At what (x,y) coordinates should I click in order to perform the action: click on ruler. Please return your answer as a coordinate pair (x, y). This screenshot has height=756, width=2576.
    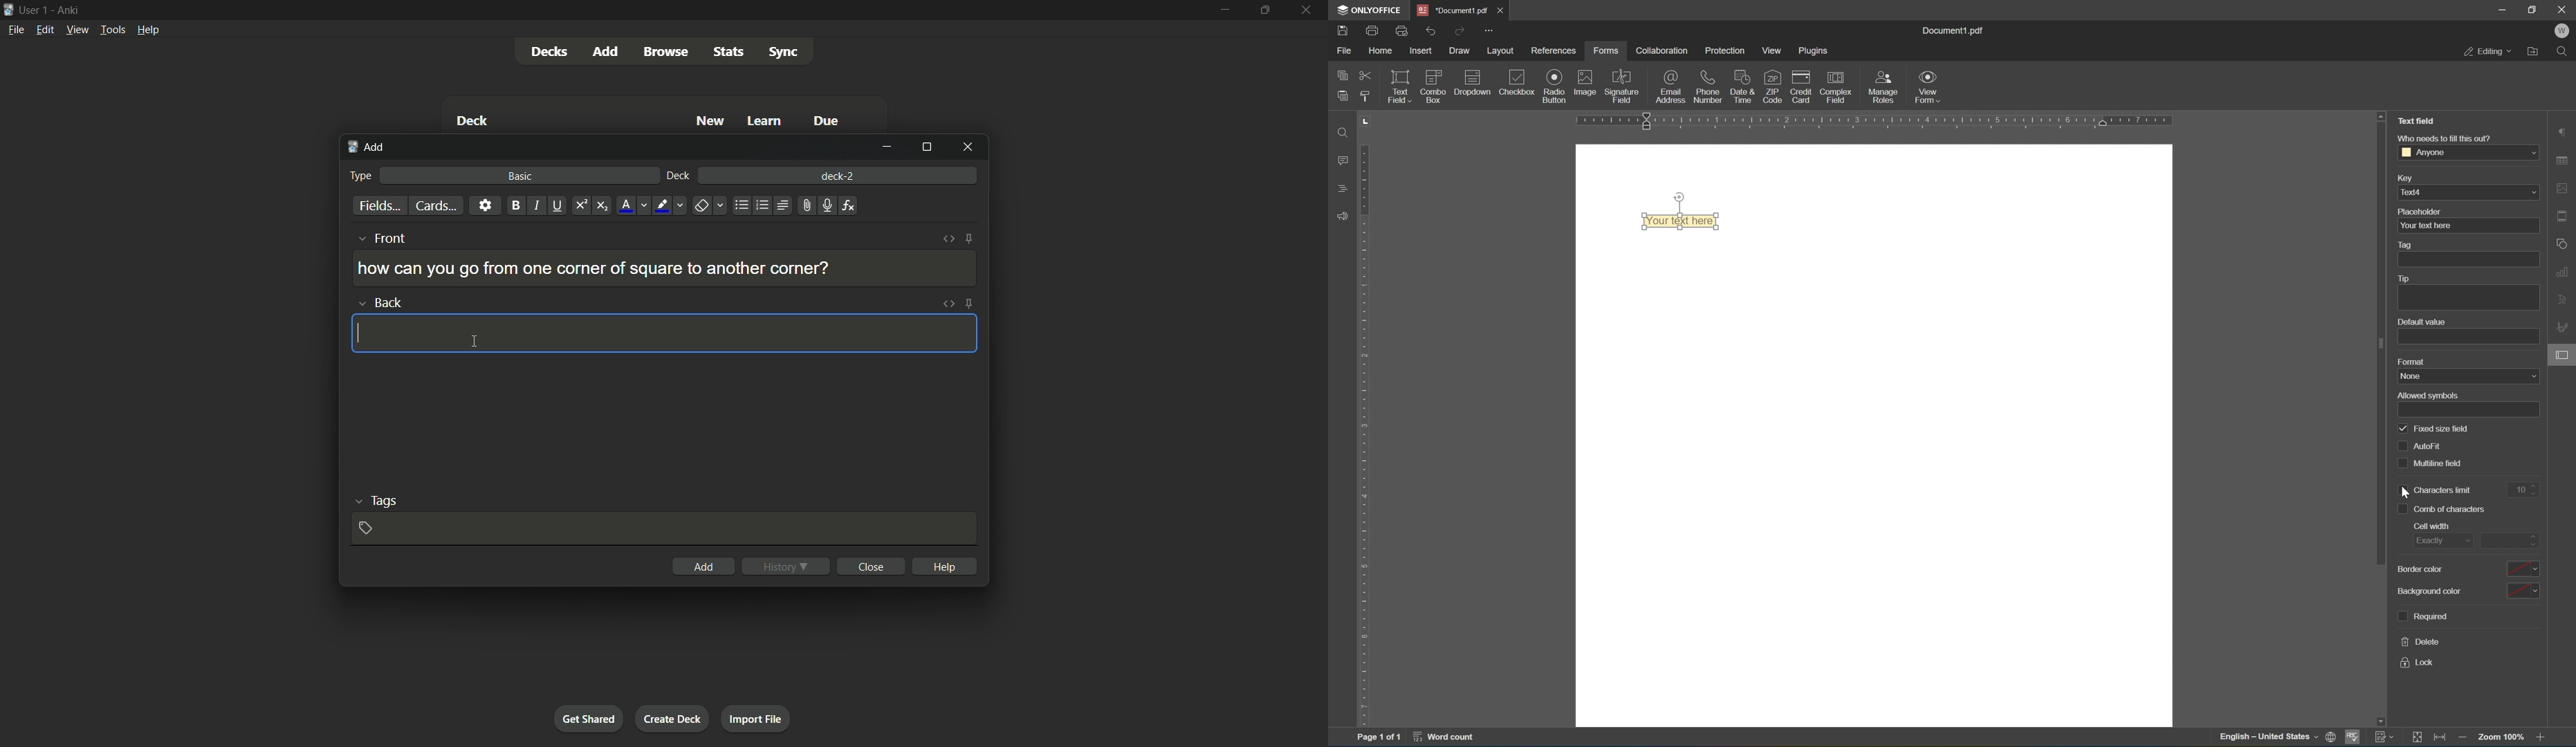
    Looking at the image, I should click on (1366, 432).